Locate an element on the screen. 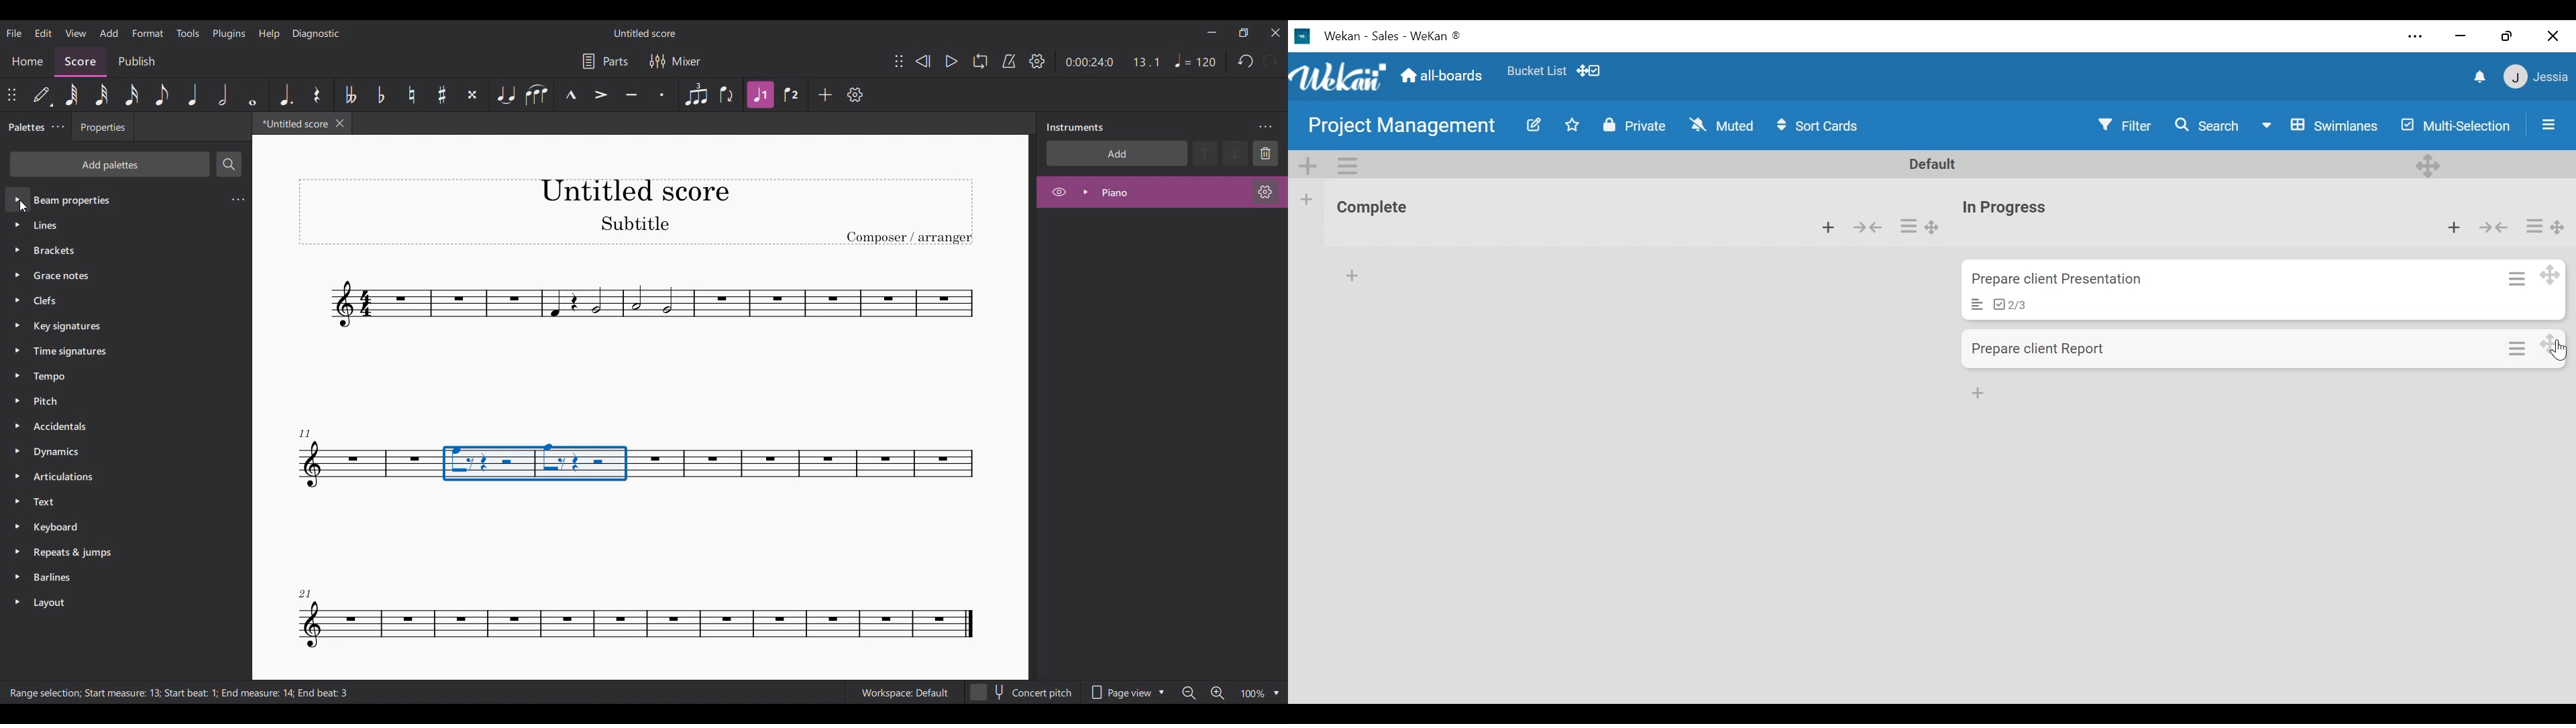 This screenshot has height=728, width=2576. Collapse is located at coordinates (2495, 228).